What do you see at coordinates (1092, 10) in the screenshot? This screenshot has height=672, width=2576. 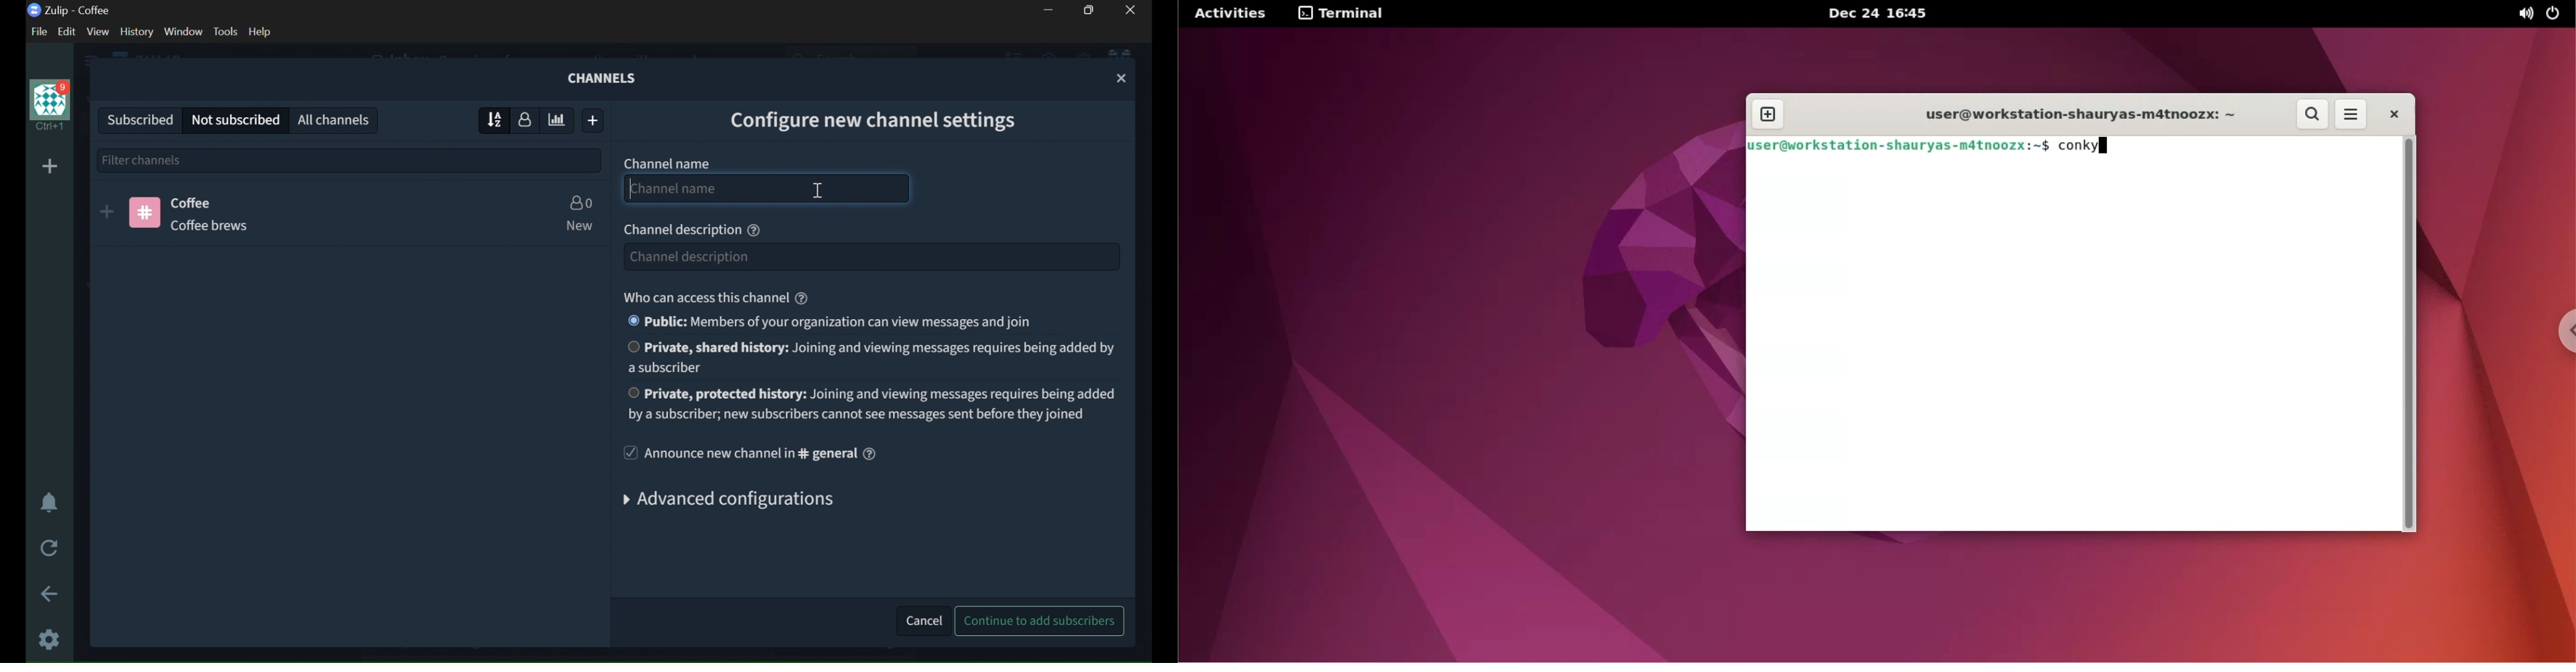 I see `RESTORE DOWN` at bounding box center [1092, 10].